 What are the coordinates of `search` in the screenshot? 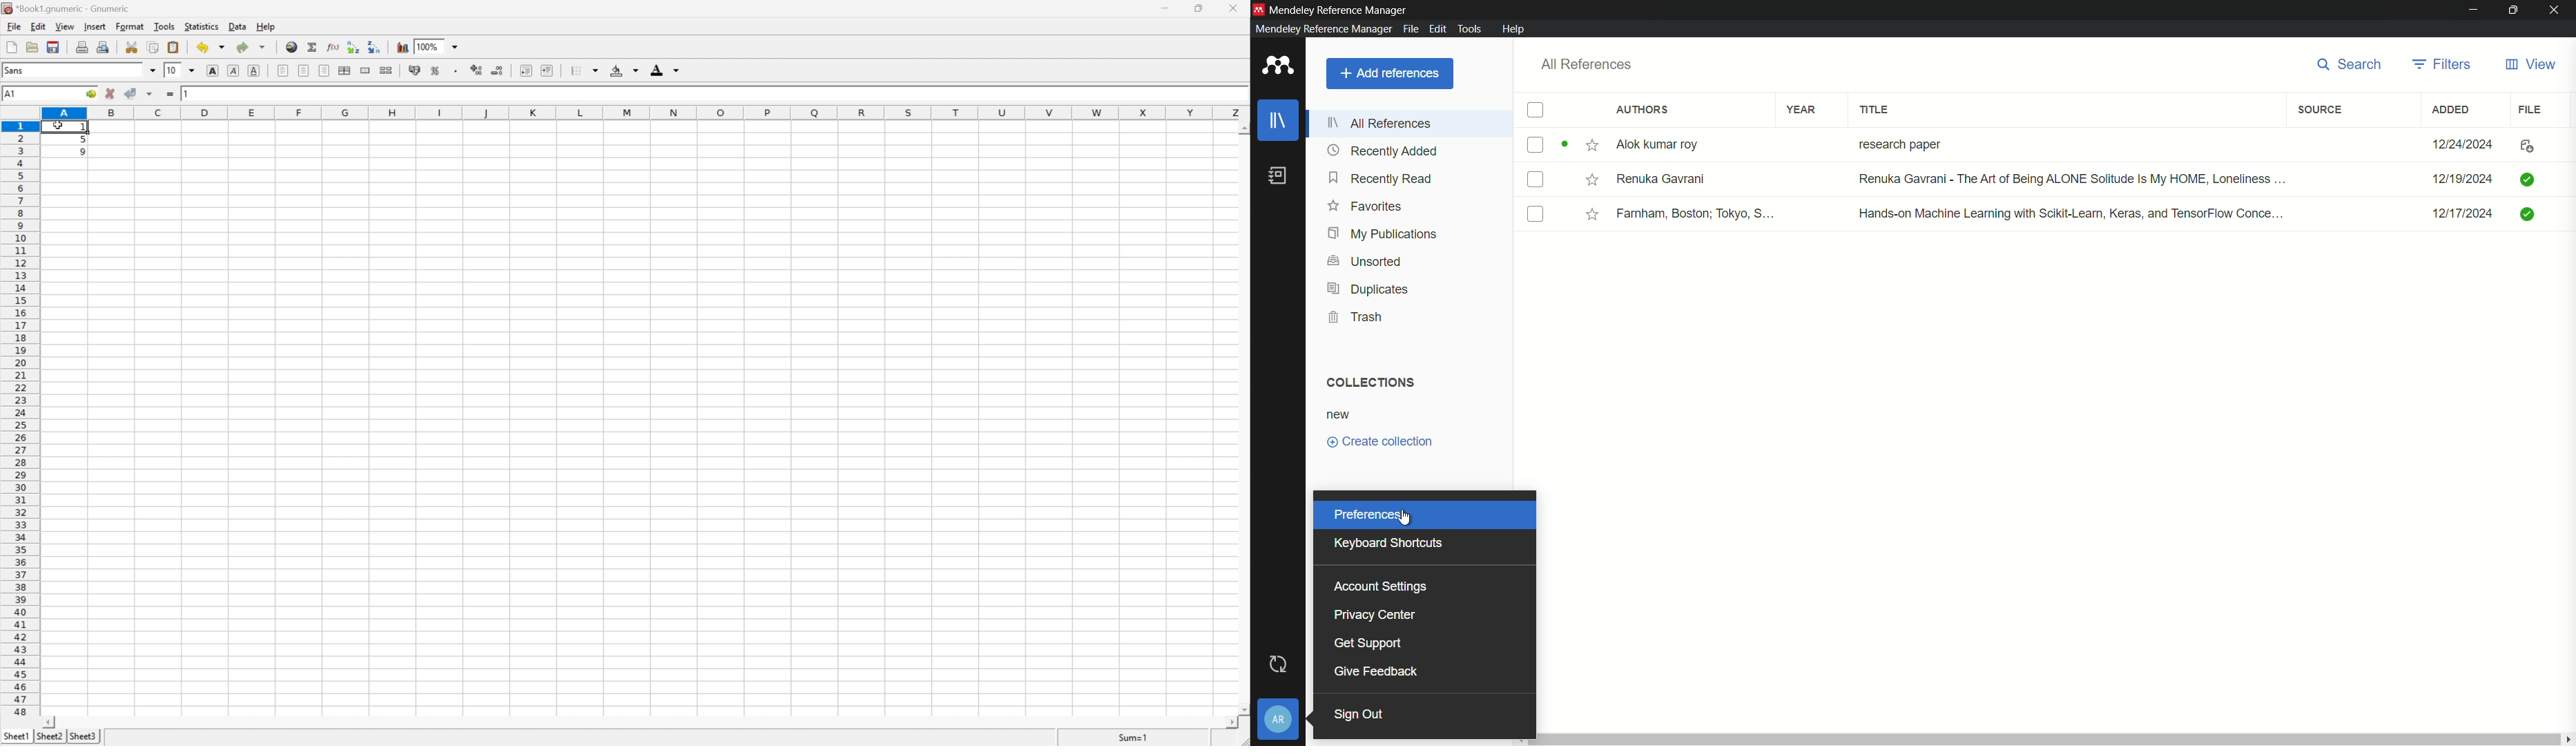 It's located at (2351, 66).